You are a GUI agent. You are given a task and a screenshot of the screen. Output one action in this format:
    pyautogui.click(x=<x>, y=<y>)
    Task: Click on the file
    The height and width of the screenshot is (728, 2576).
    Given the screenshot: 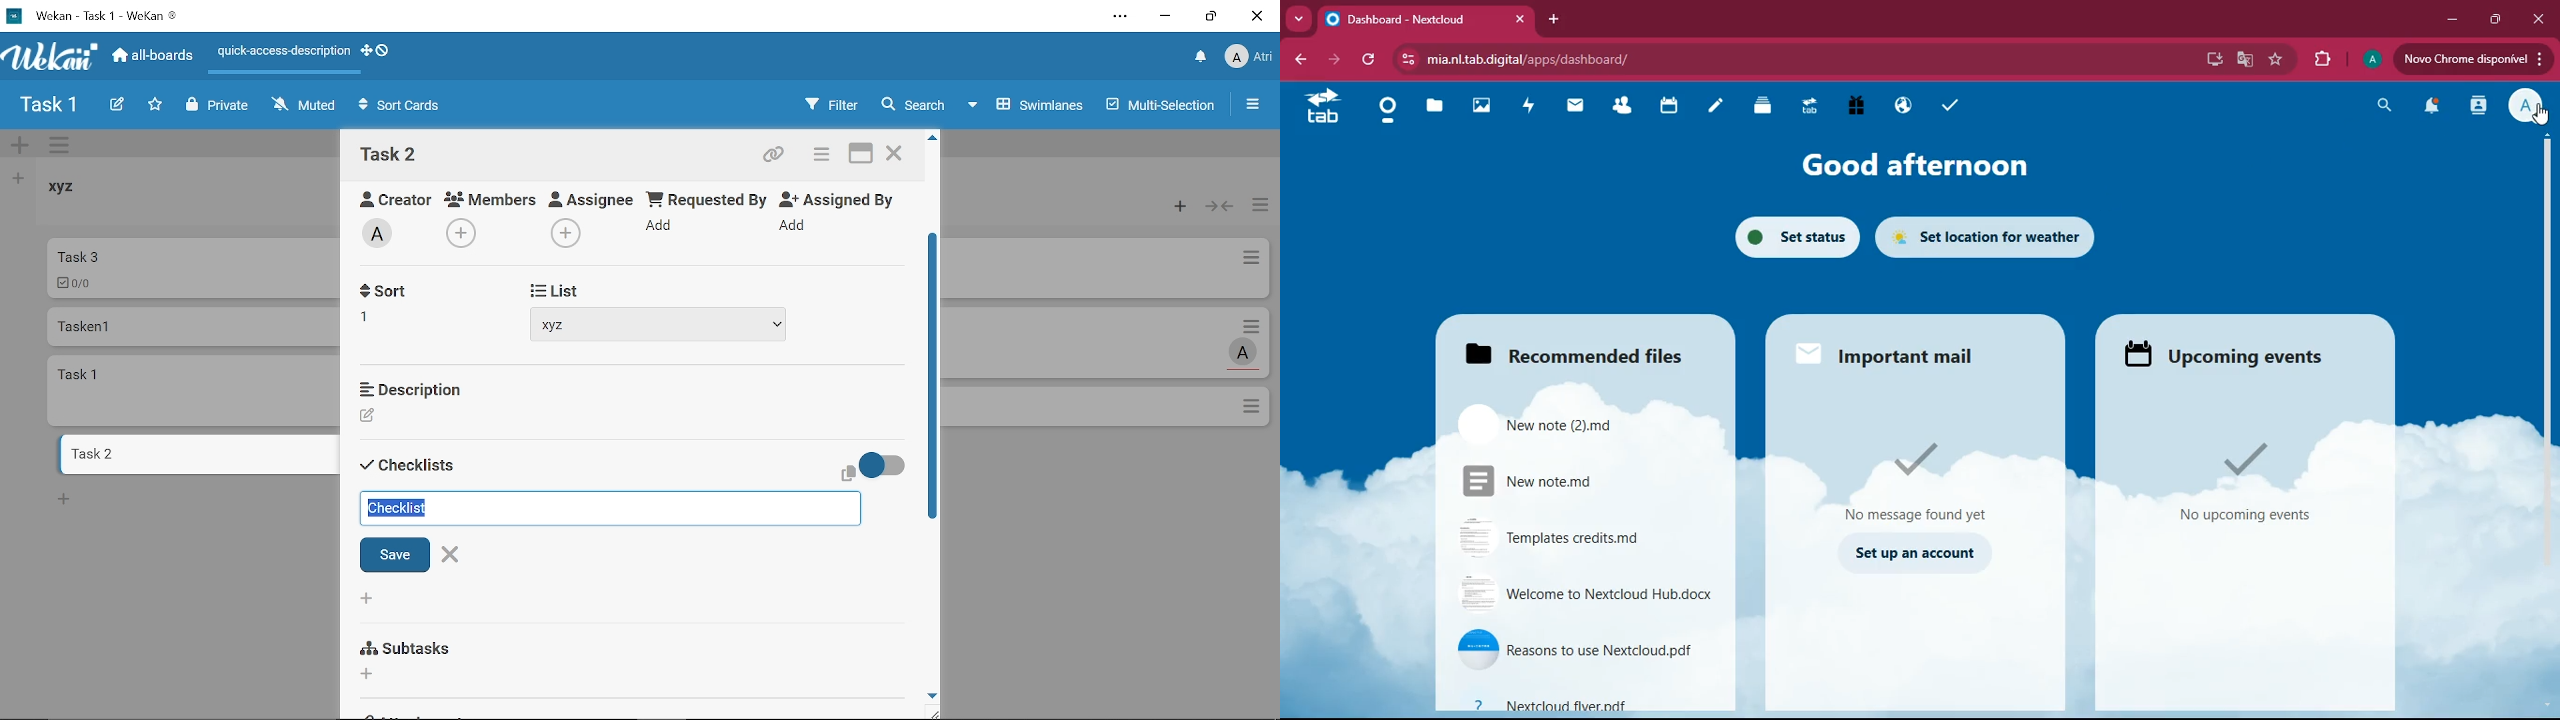 What is the action you would take?
    pyautogui.click(x=1588, y=593)
    